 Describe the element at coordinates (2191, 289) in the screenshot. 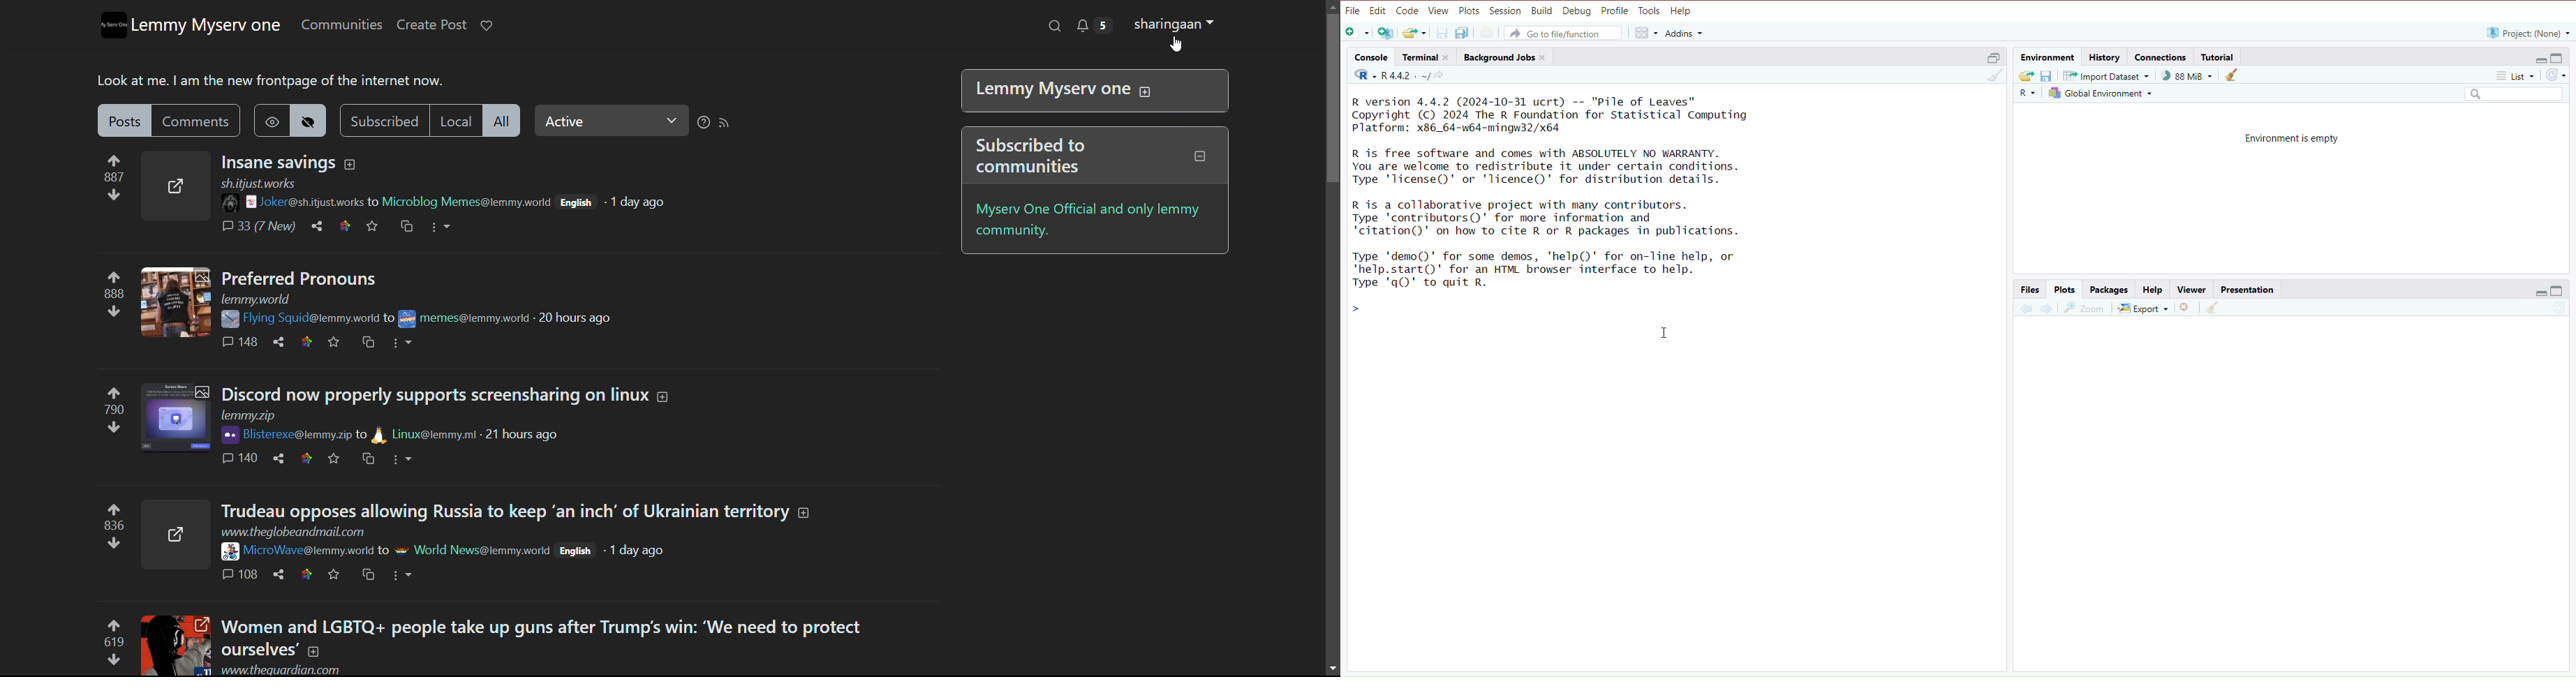

I see `view` at that location.